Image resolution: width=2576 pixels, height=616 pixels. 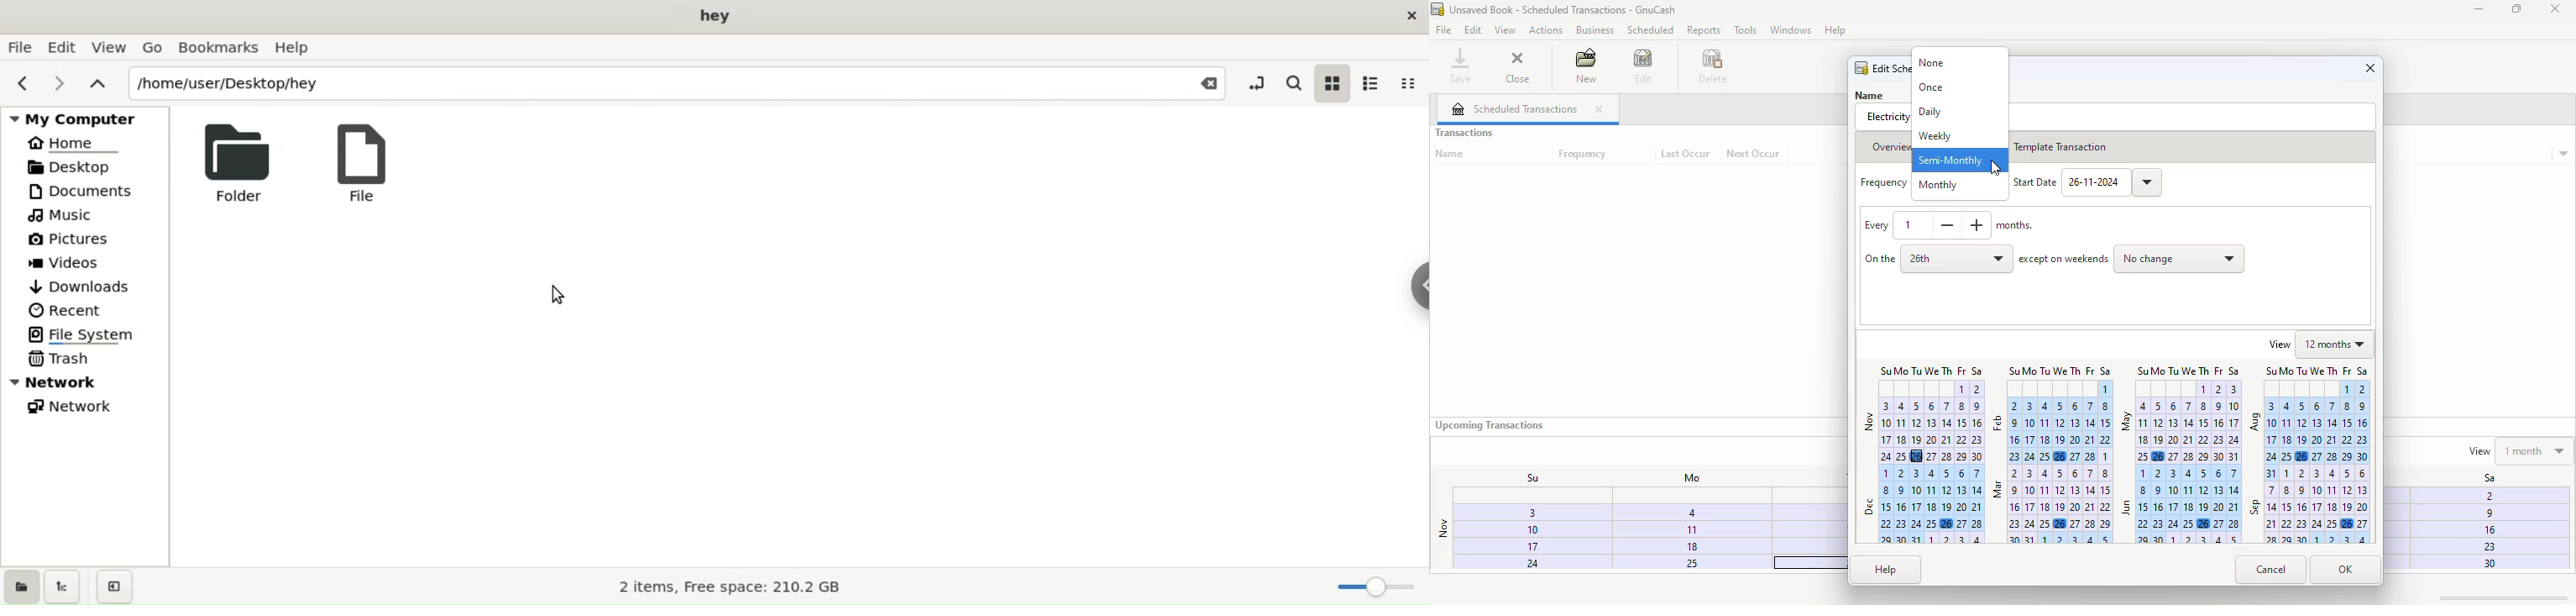 I want to click on Every, so click(x=1870, y=225).